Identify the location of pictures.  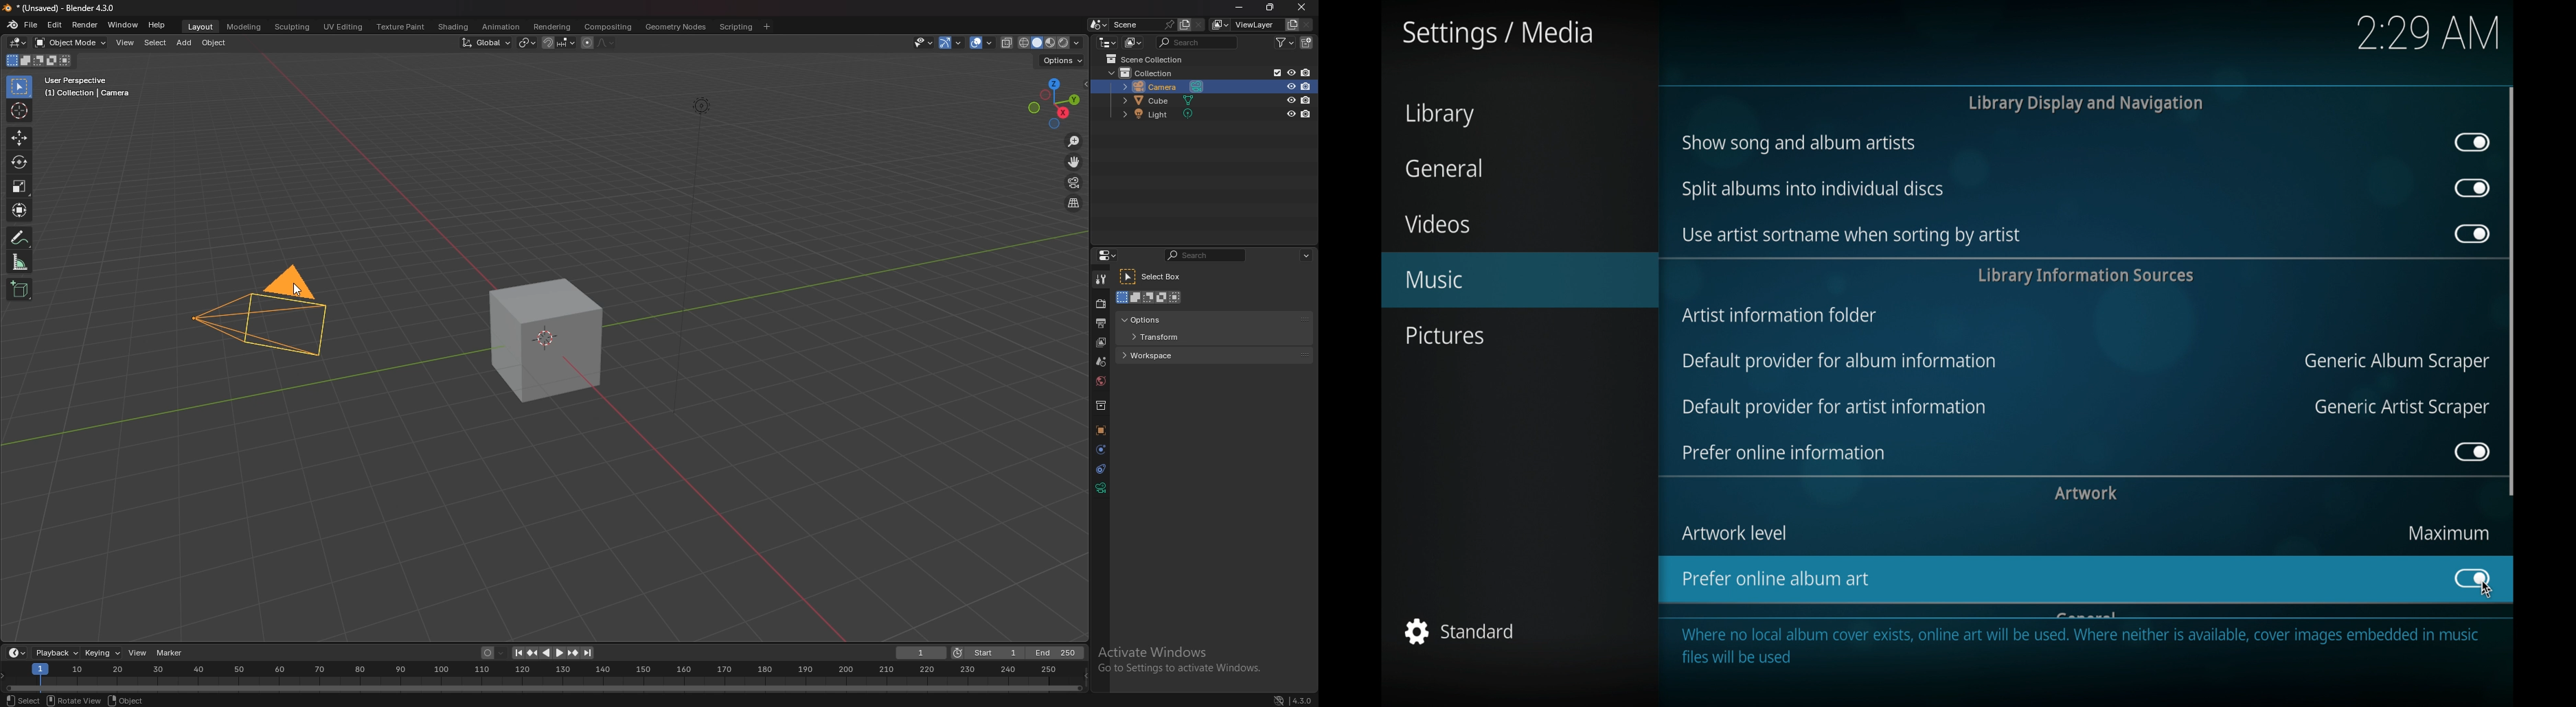
(1444, 335).